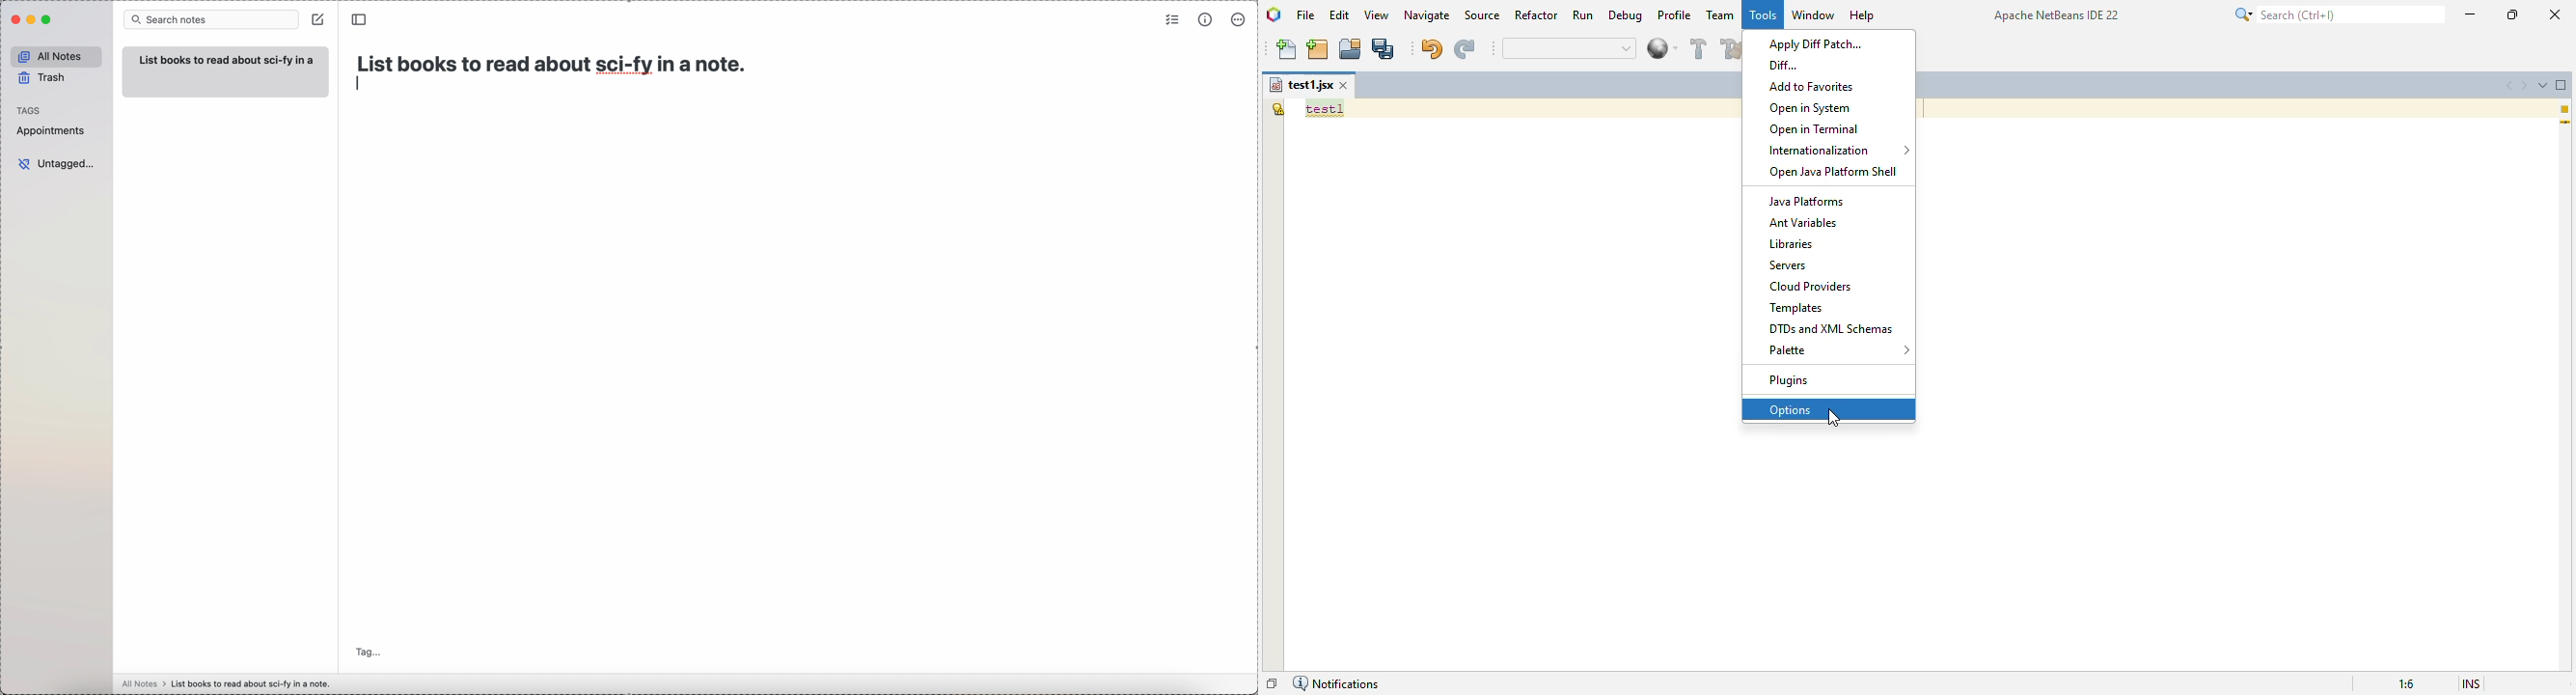  What do you see at coordinates (2471, 14) in the screenshot?
I see `minimize` at bounding box center [2471, 14].